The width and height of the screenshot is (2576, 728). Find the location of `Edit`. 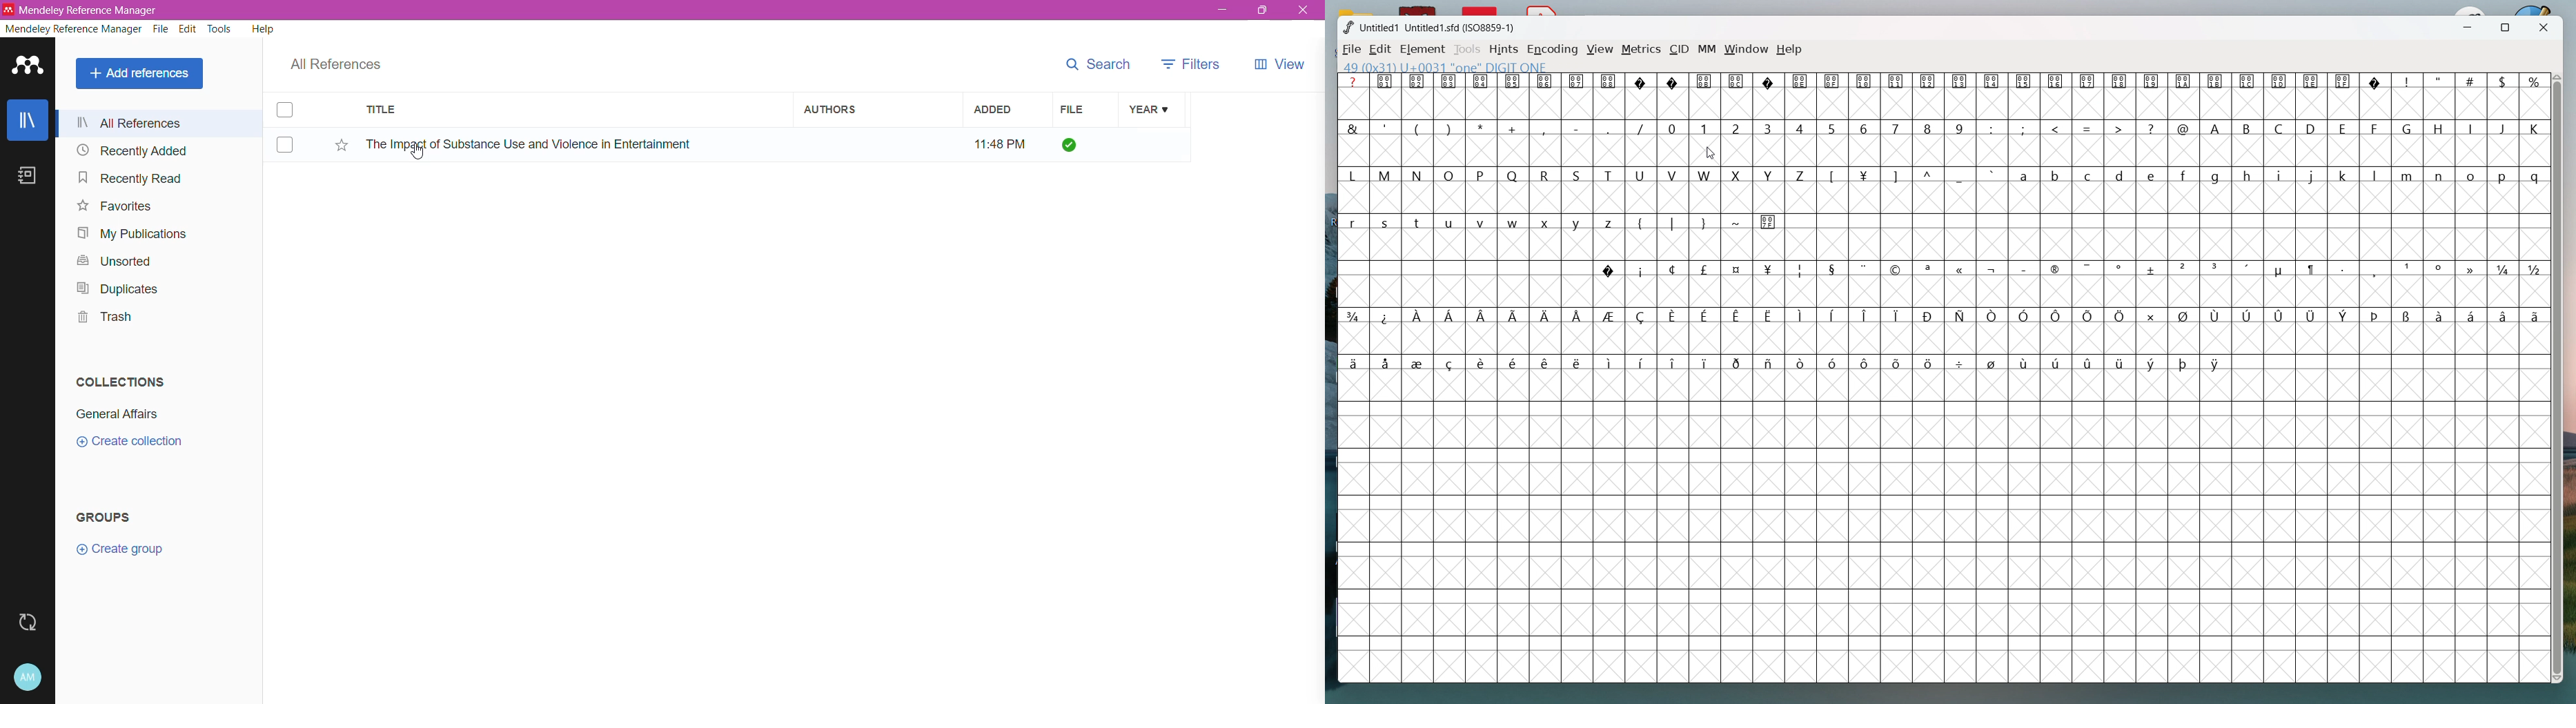

Edit is located at coordinates (188, 28).